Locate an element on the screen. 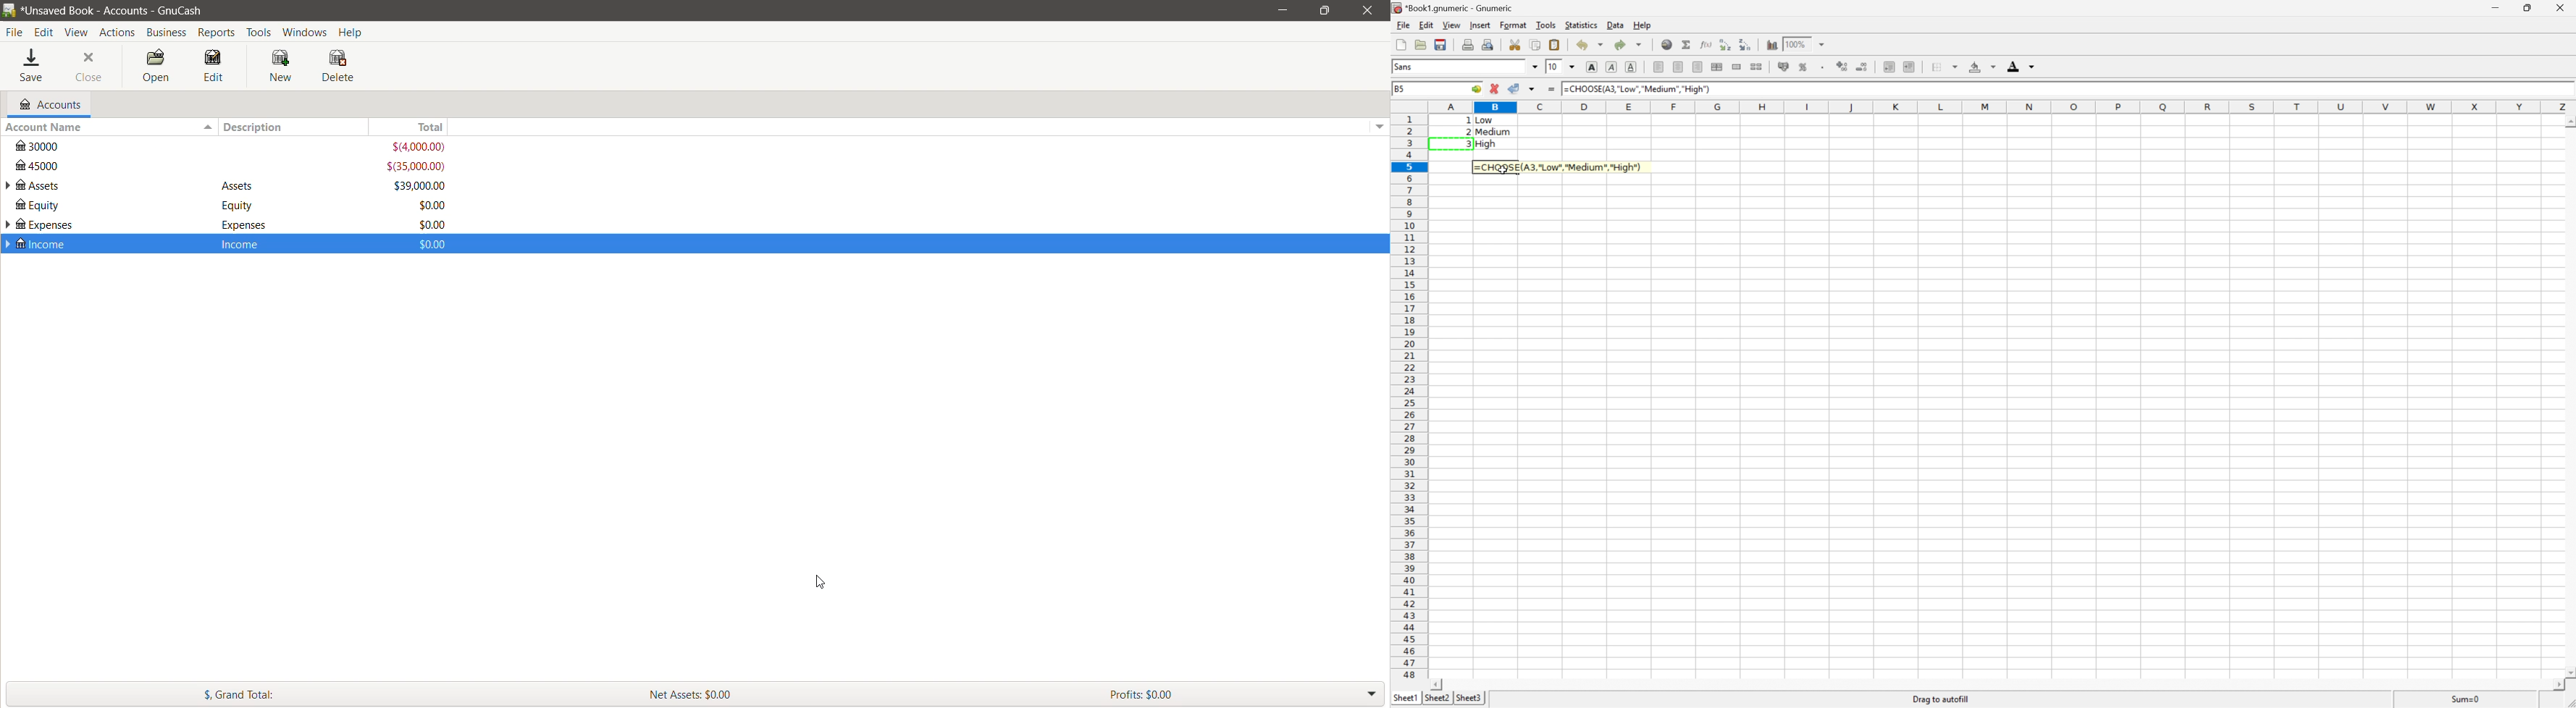 This screenshot has width=2576, height=728. View is located at coordinates (77, 33).